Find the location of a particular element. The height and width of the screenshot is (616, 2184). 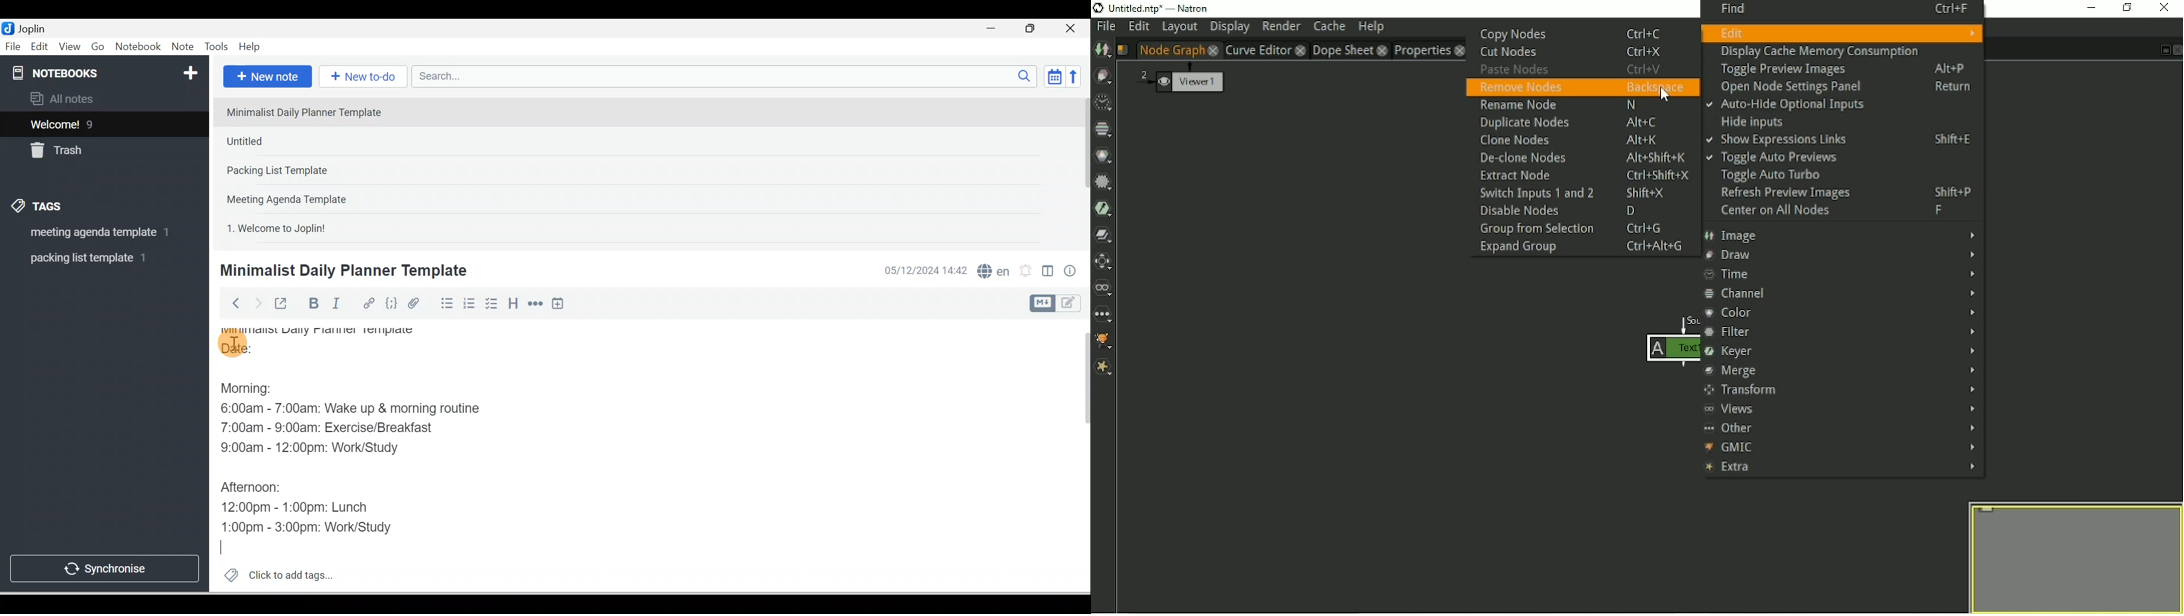

Joplin is located at coordinates (35, 27).